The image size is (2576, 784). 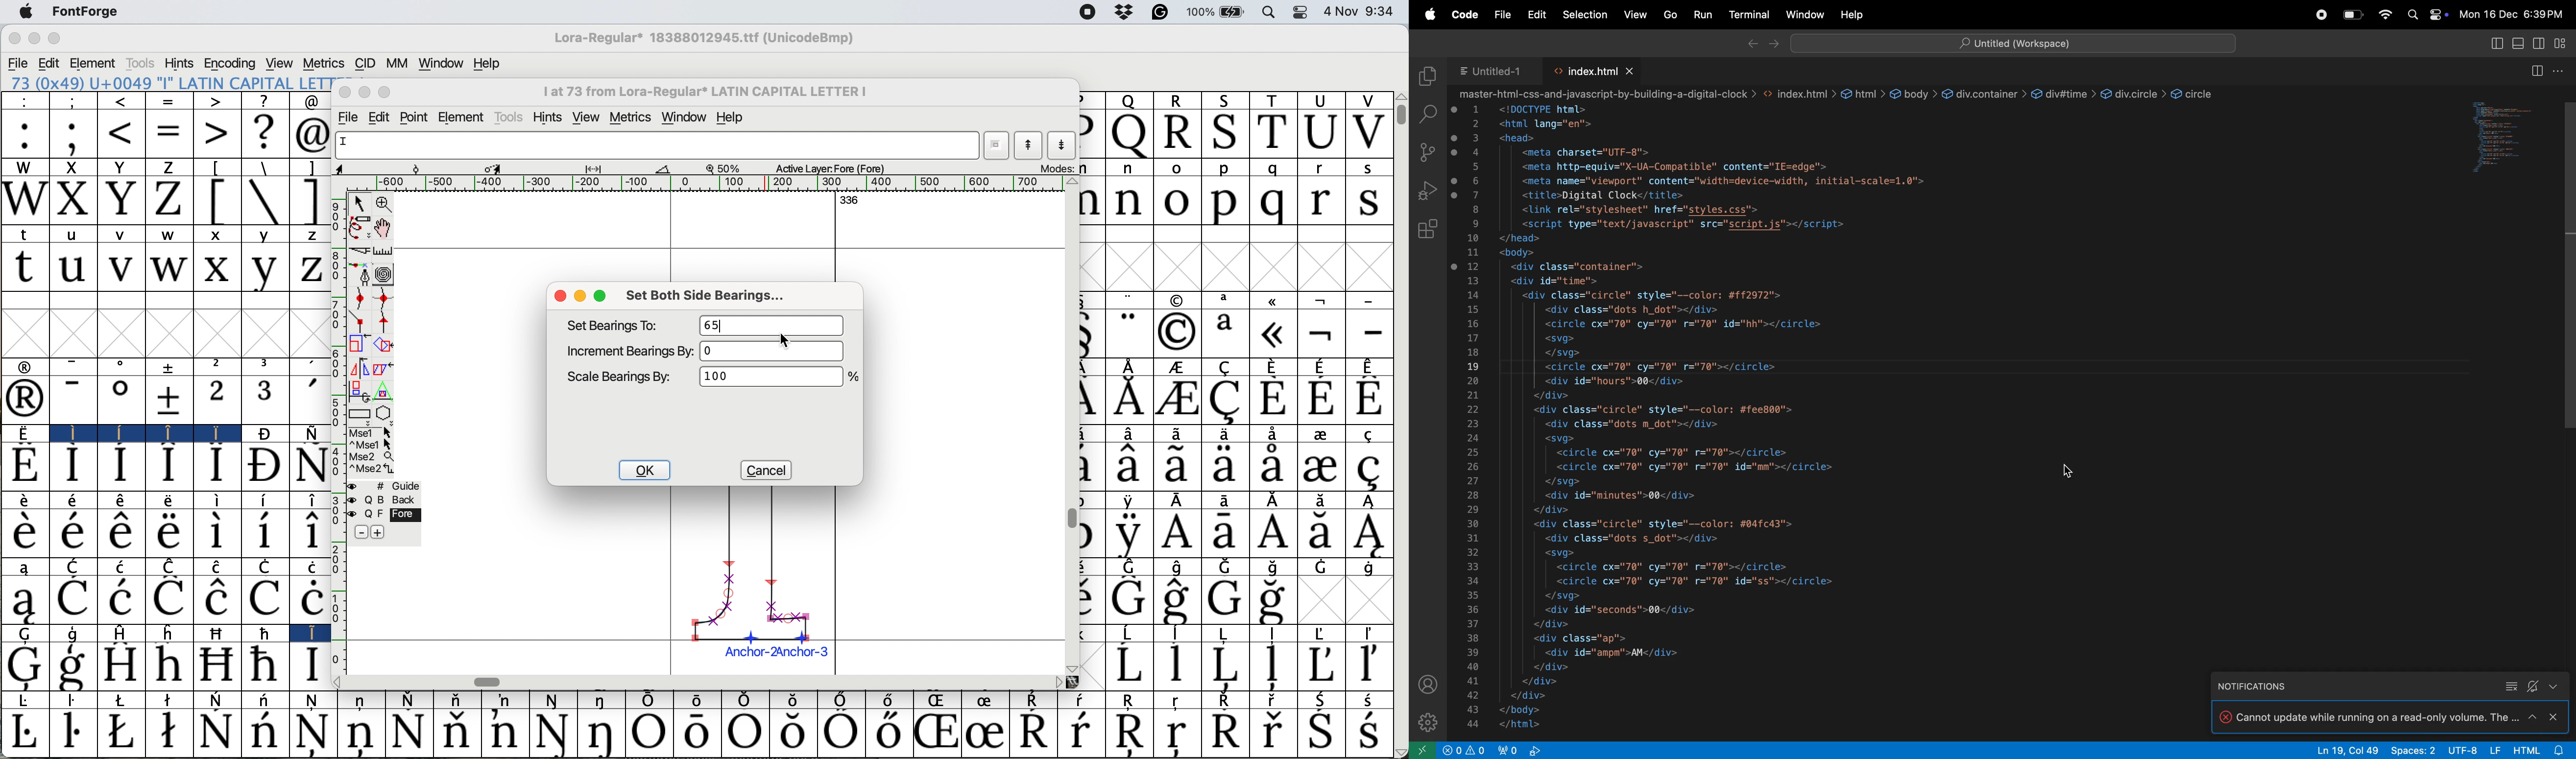 What do you see at coordinates (265, 598) in the screenshot?
I see `Symbol` at bounding box center [265, 598].